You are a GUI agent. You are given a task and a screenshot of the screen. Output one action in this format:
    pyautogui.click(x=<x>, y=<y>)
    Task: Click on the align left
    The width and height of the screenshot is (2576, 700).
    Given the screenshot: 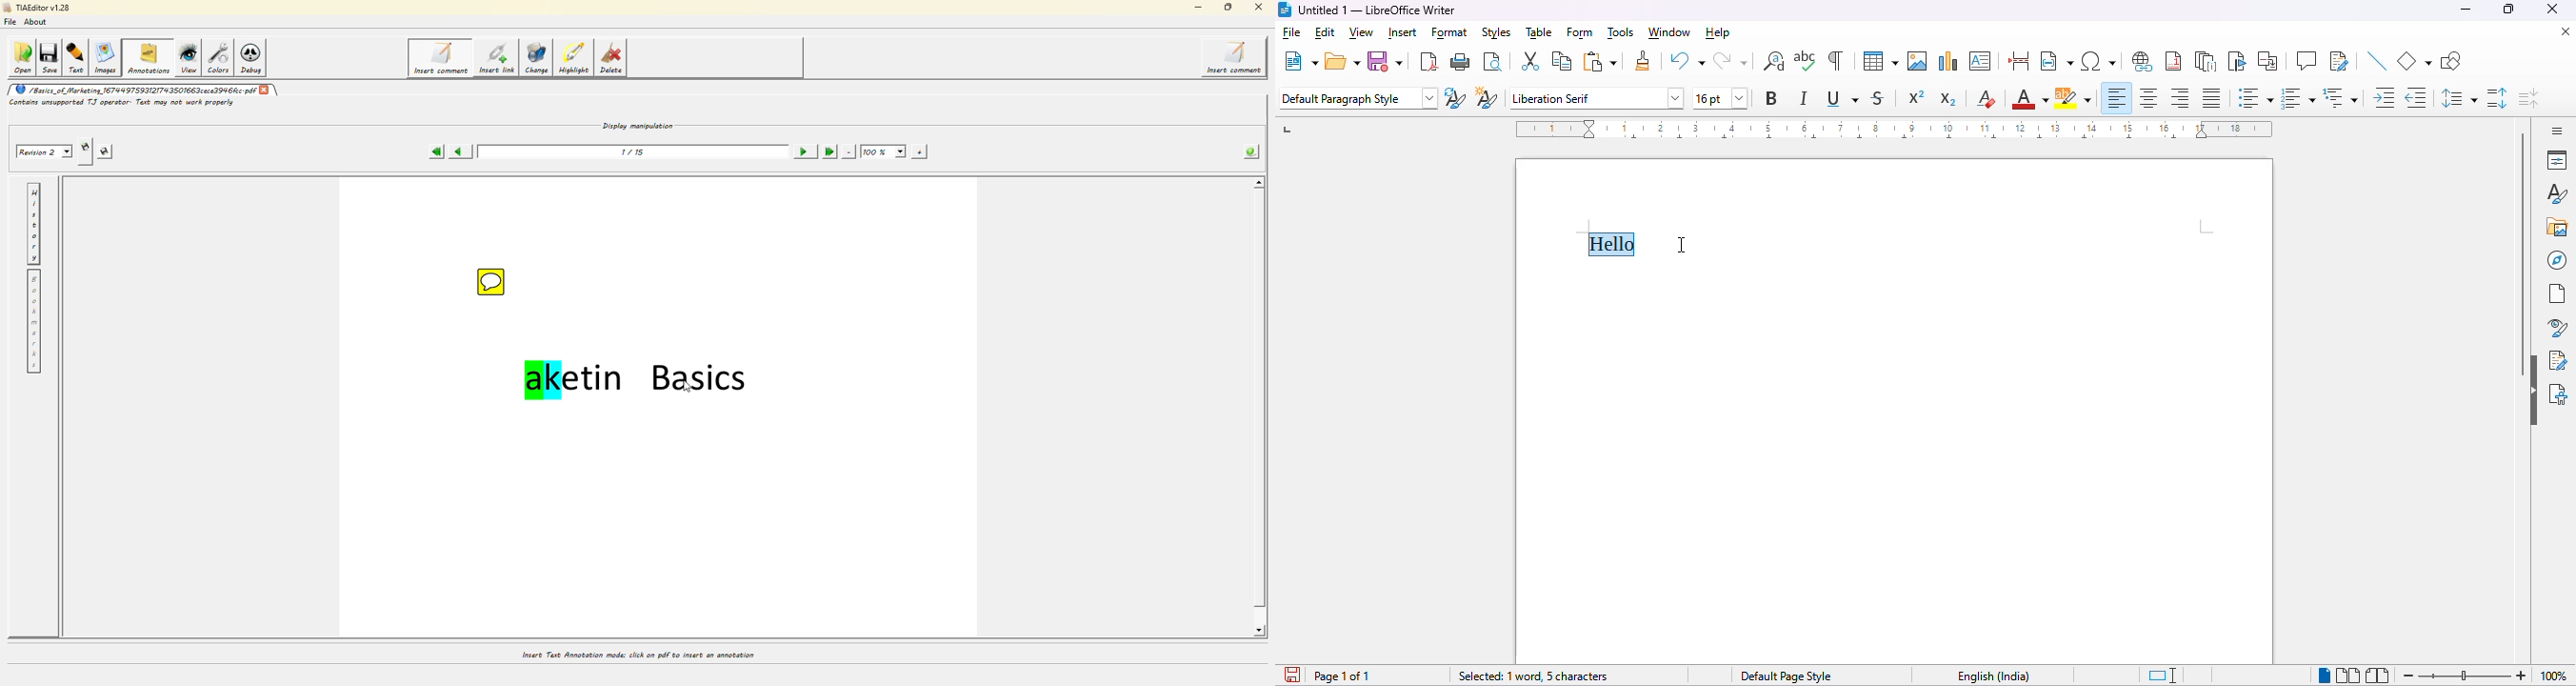 What is the action you would take?
    pyautogui.click(x=2117, y=98)
    